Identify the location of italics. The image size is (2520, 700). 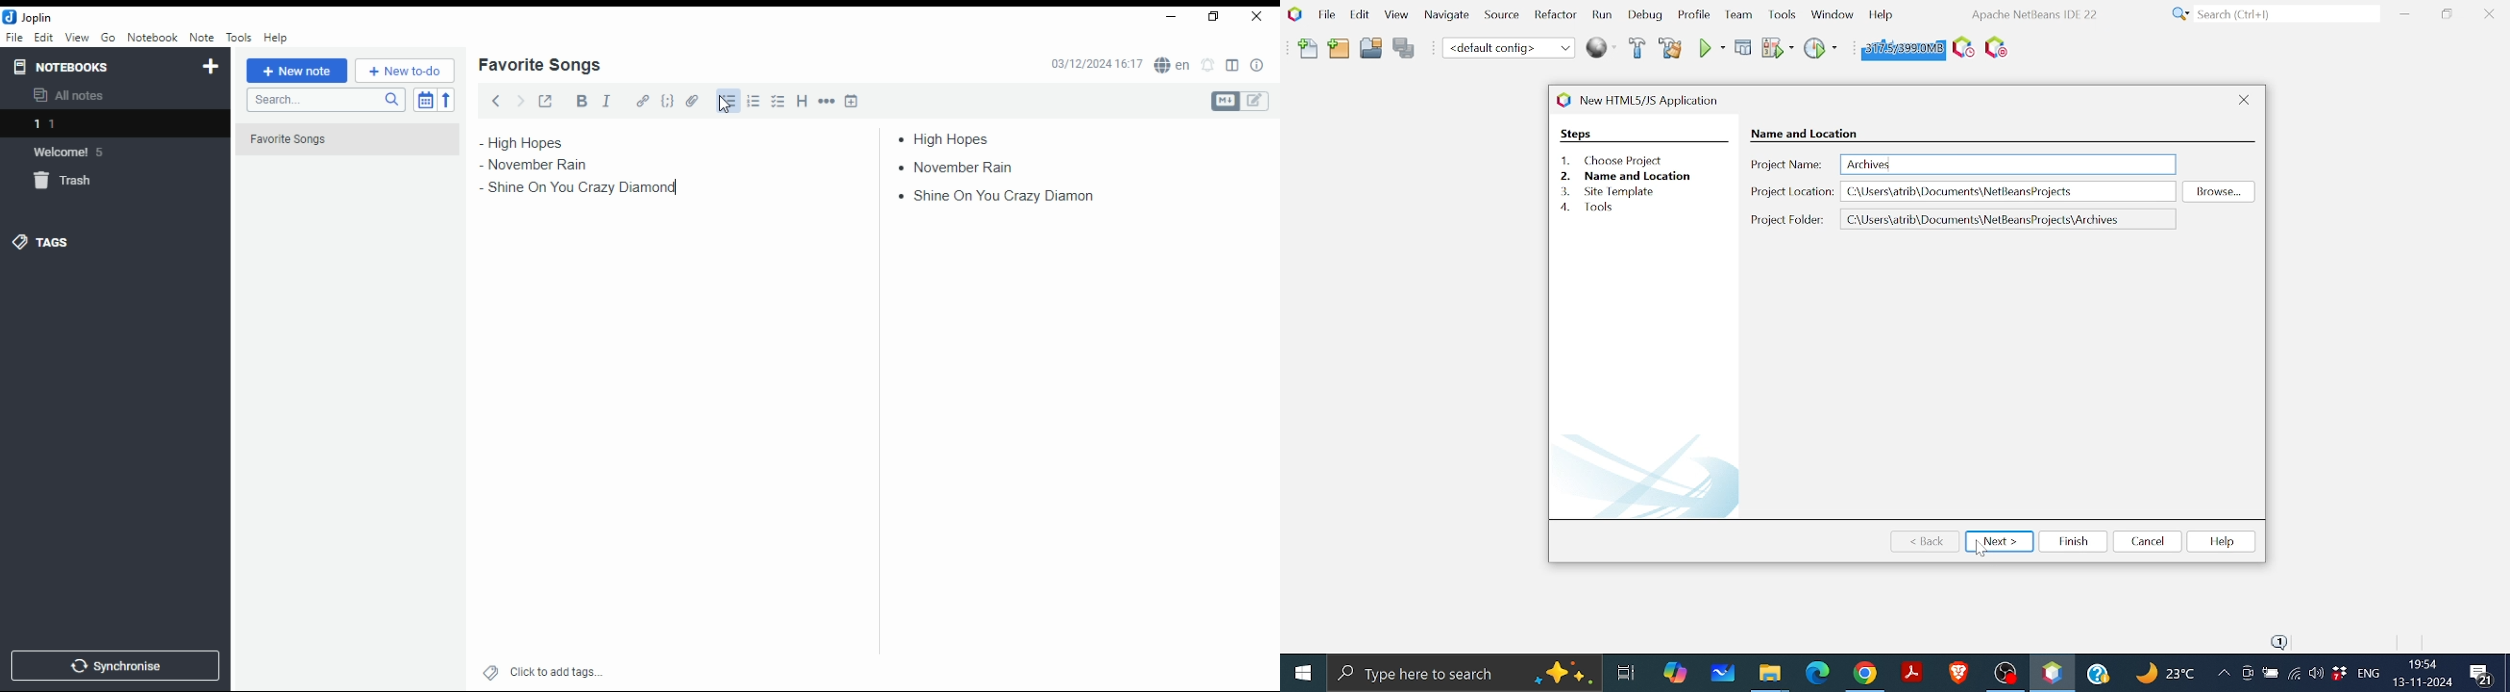
(606, 100).